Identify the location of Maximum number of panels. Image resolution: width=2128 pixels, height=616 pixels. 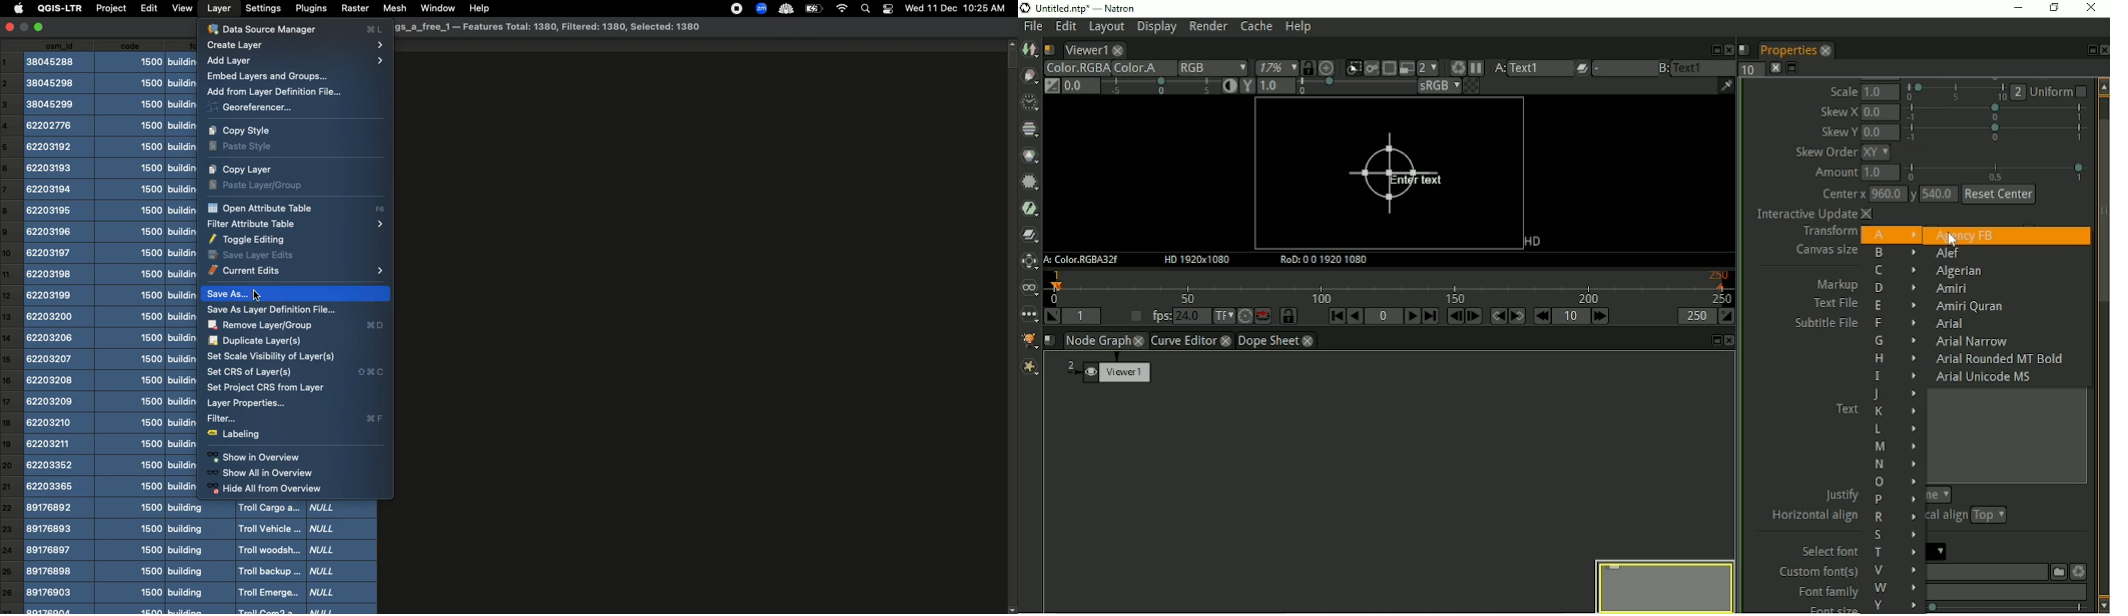
(1751, 69).